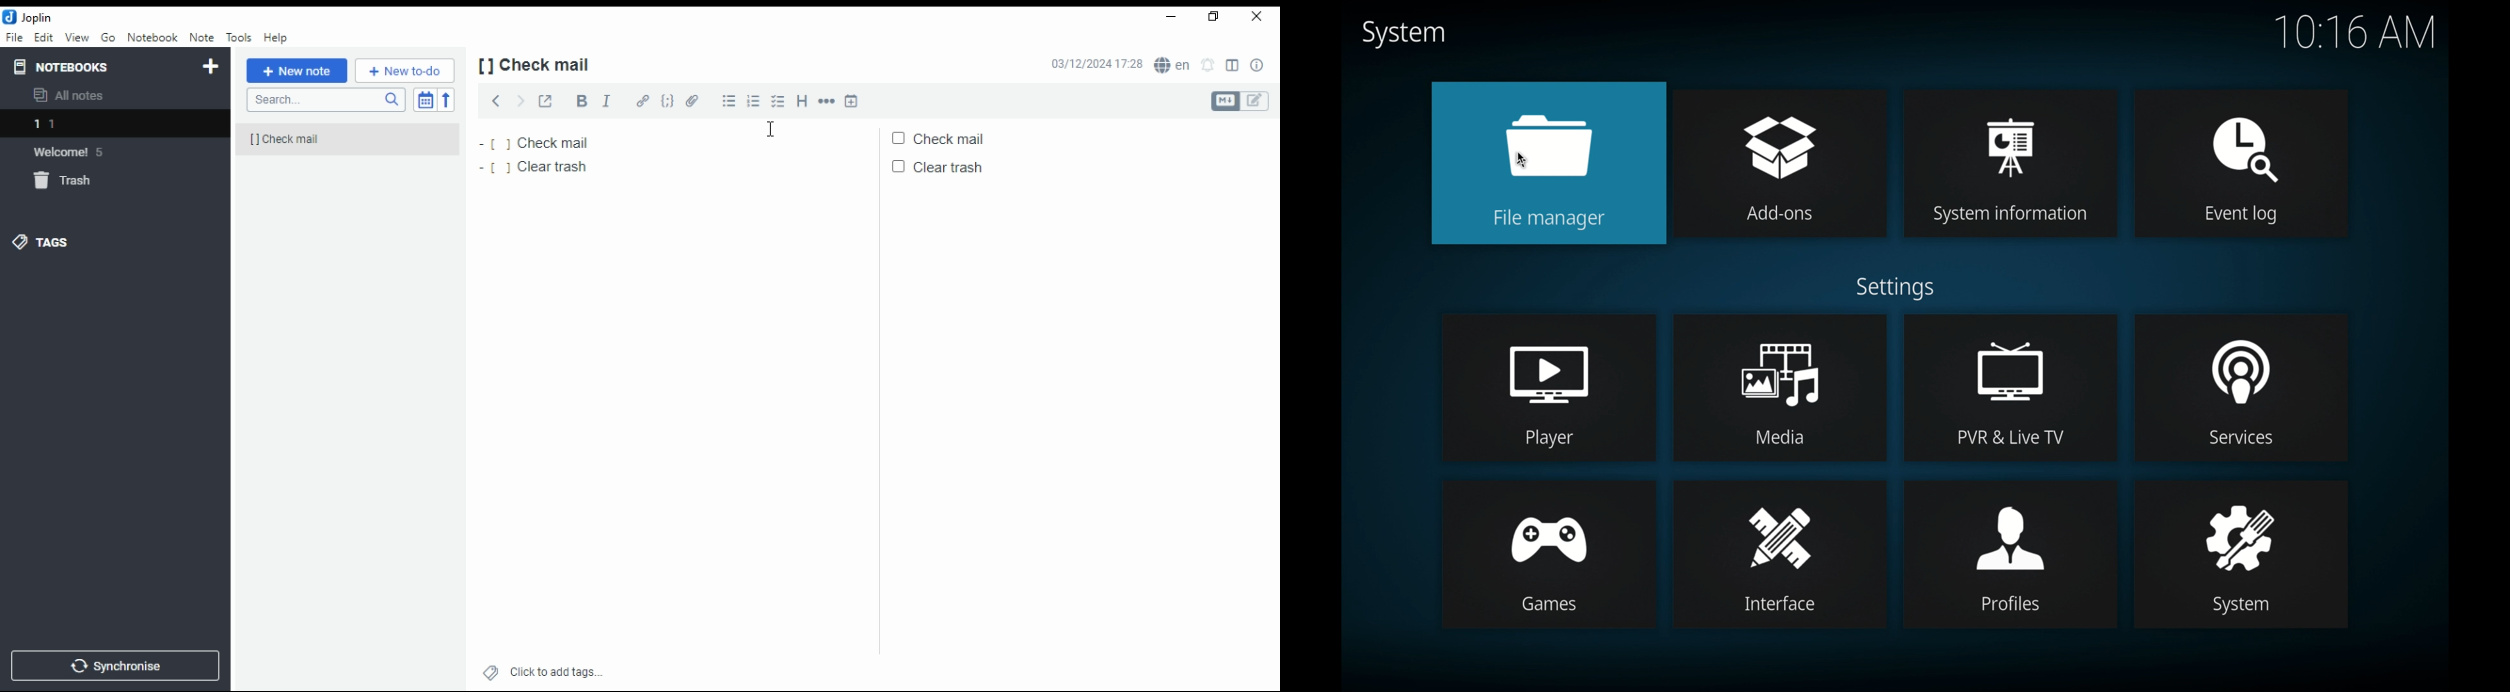 Image resolution: width=2520 pixels, height=700 pixels. I want to click on games, so click(1548, 553).